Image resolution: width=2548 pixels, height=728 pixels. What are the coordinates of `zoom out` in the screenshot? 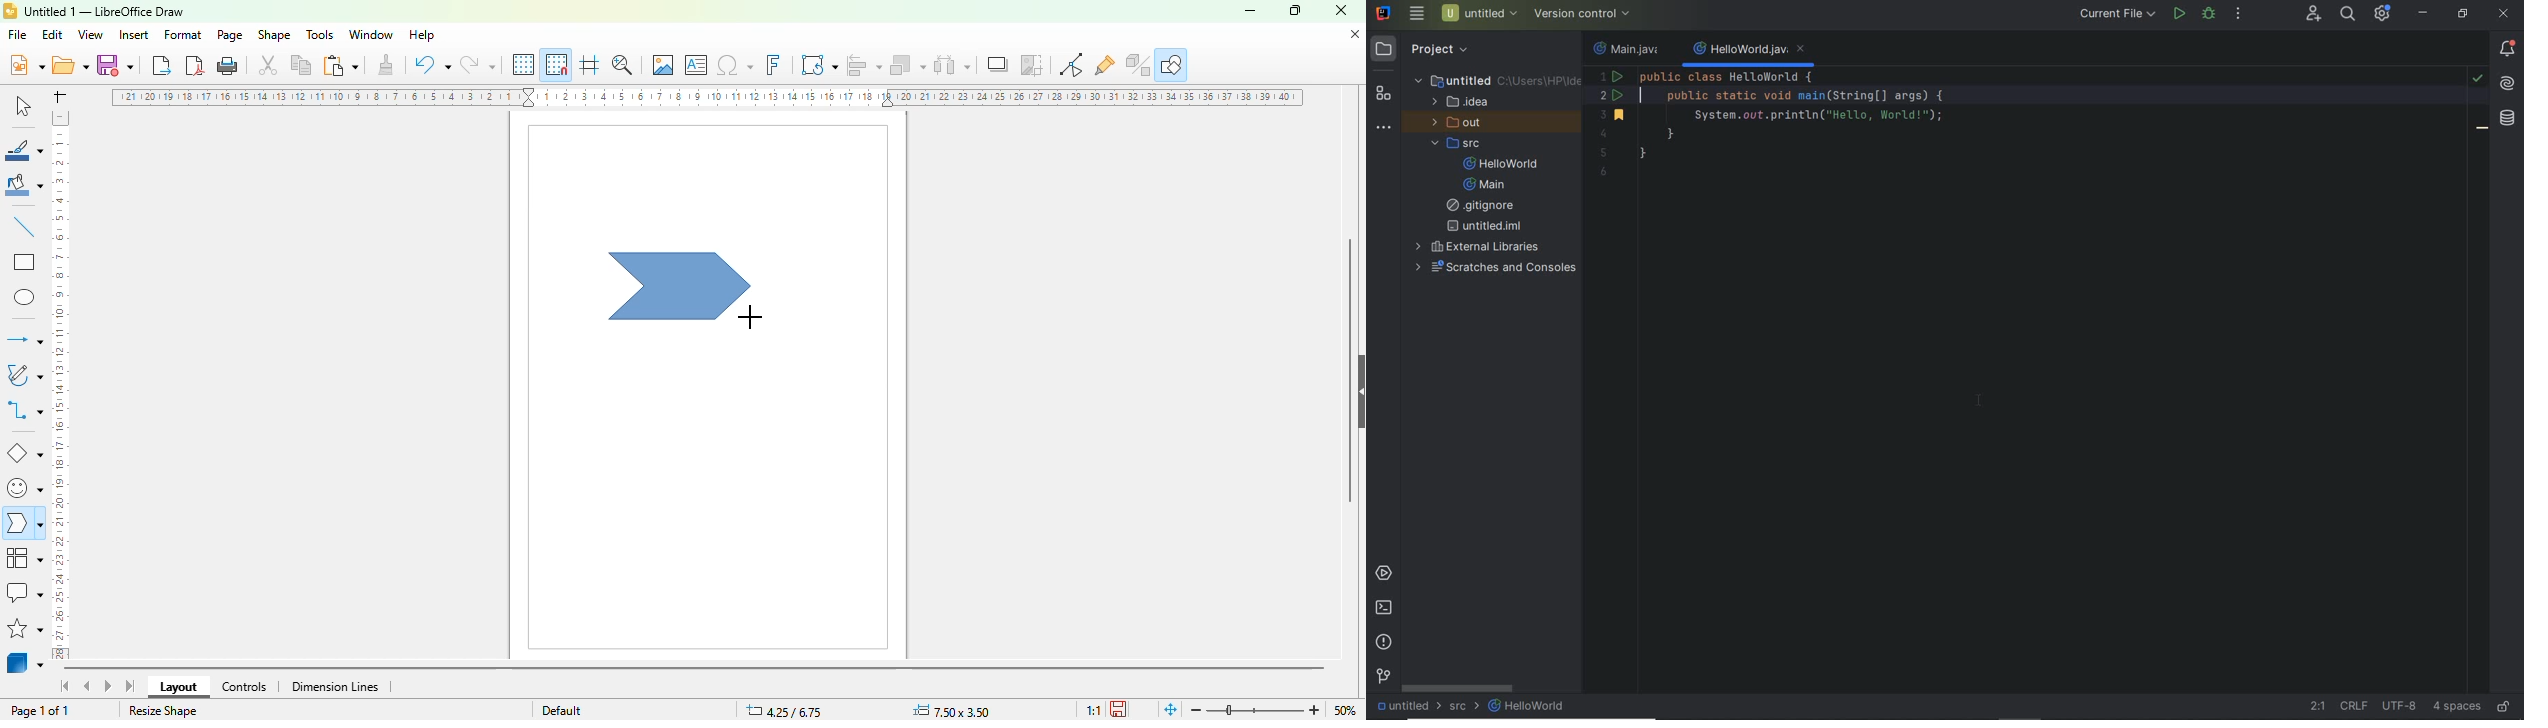 It's located at (1197, 710).